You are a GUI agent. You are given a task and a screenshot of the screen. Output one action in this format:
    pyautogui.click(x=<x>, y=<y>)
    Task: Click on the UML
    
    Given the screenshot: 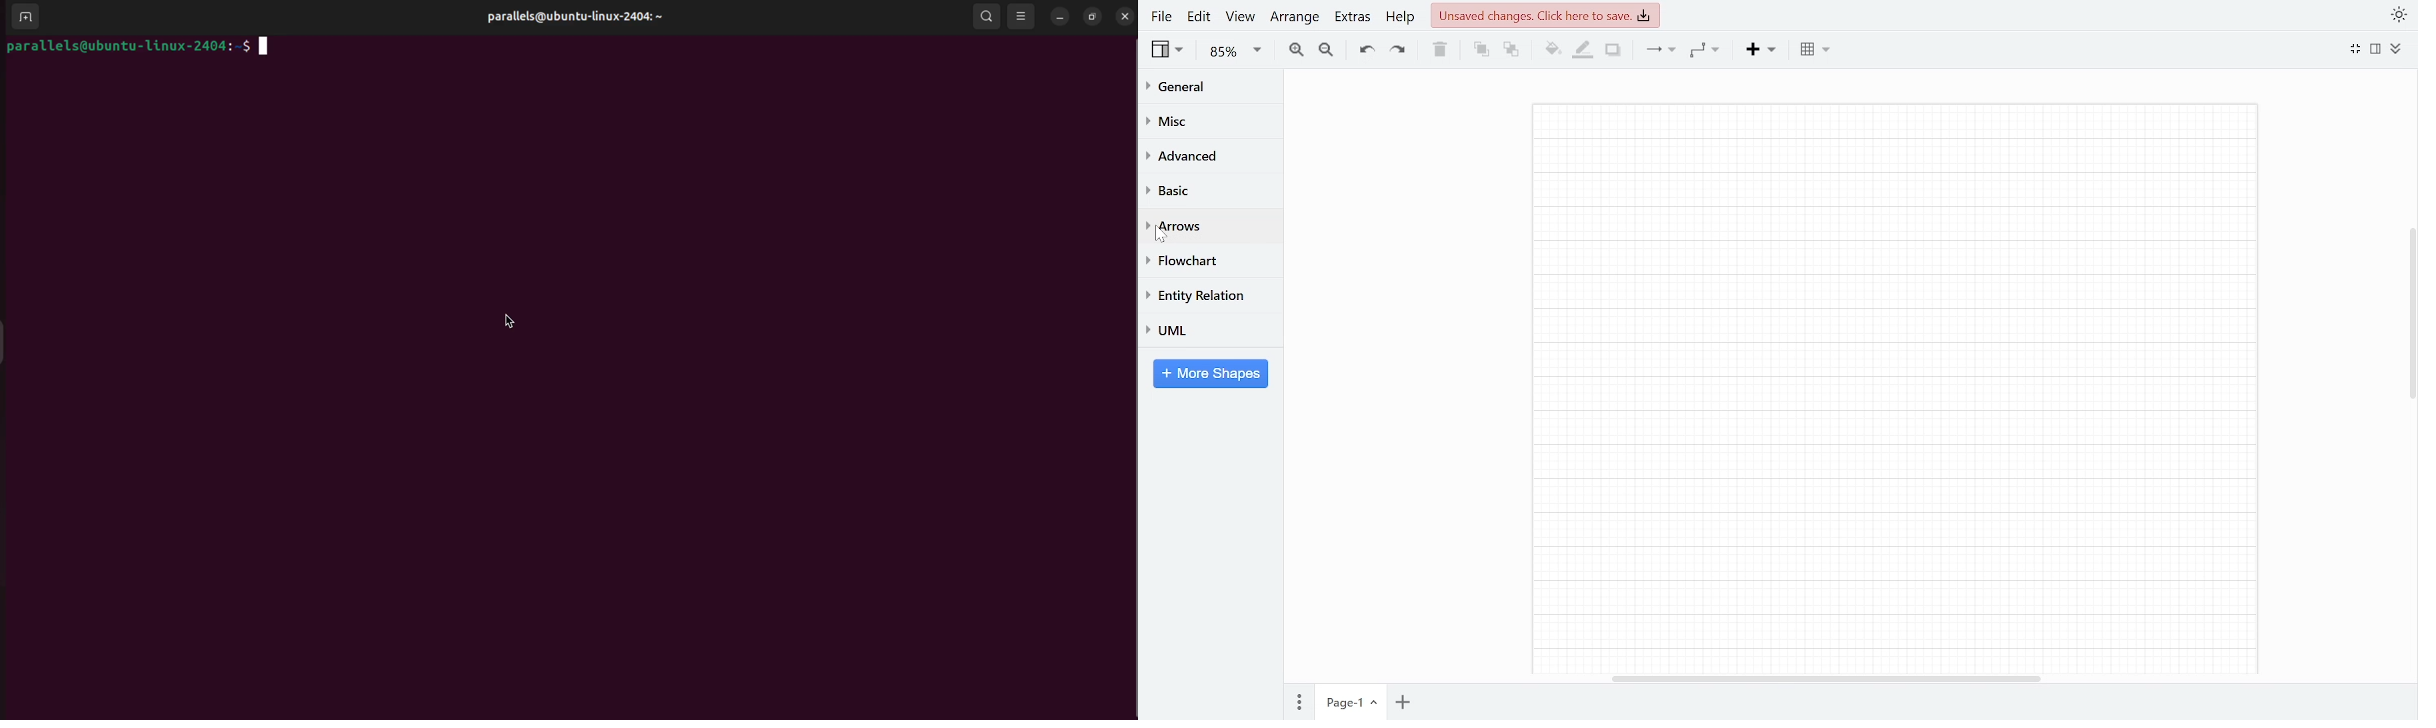 What is the action you would take?
    pyautogui.click(x=1192, y=330)
    